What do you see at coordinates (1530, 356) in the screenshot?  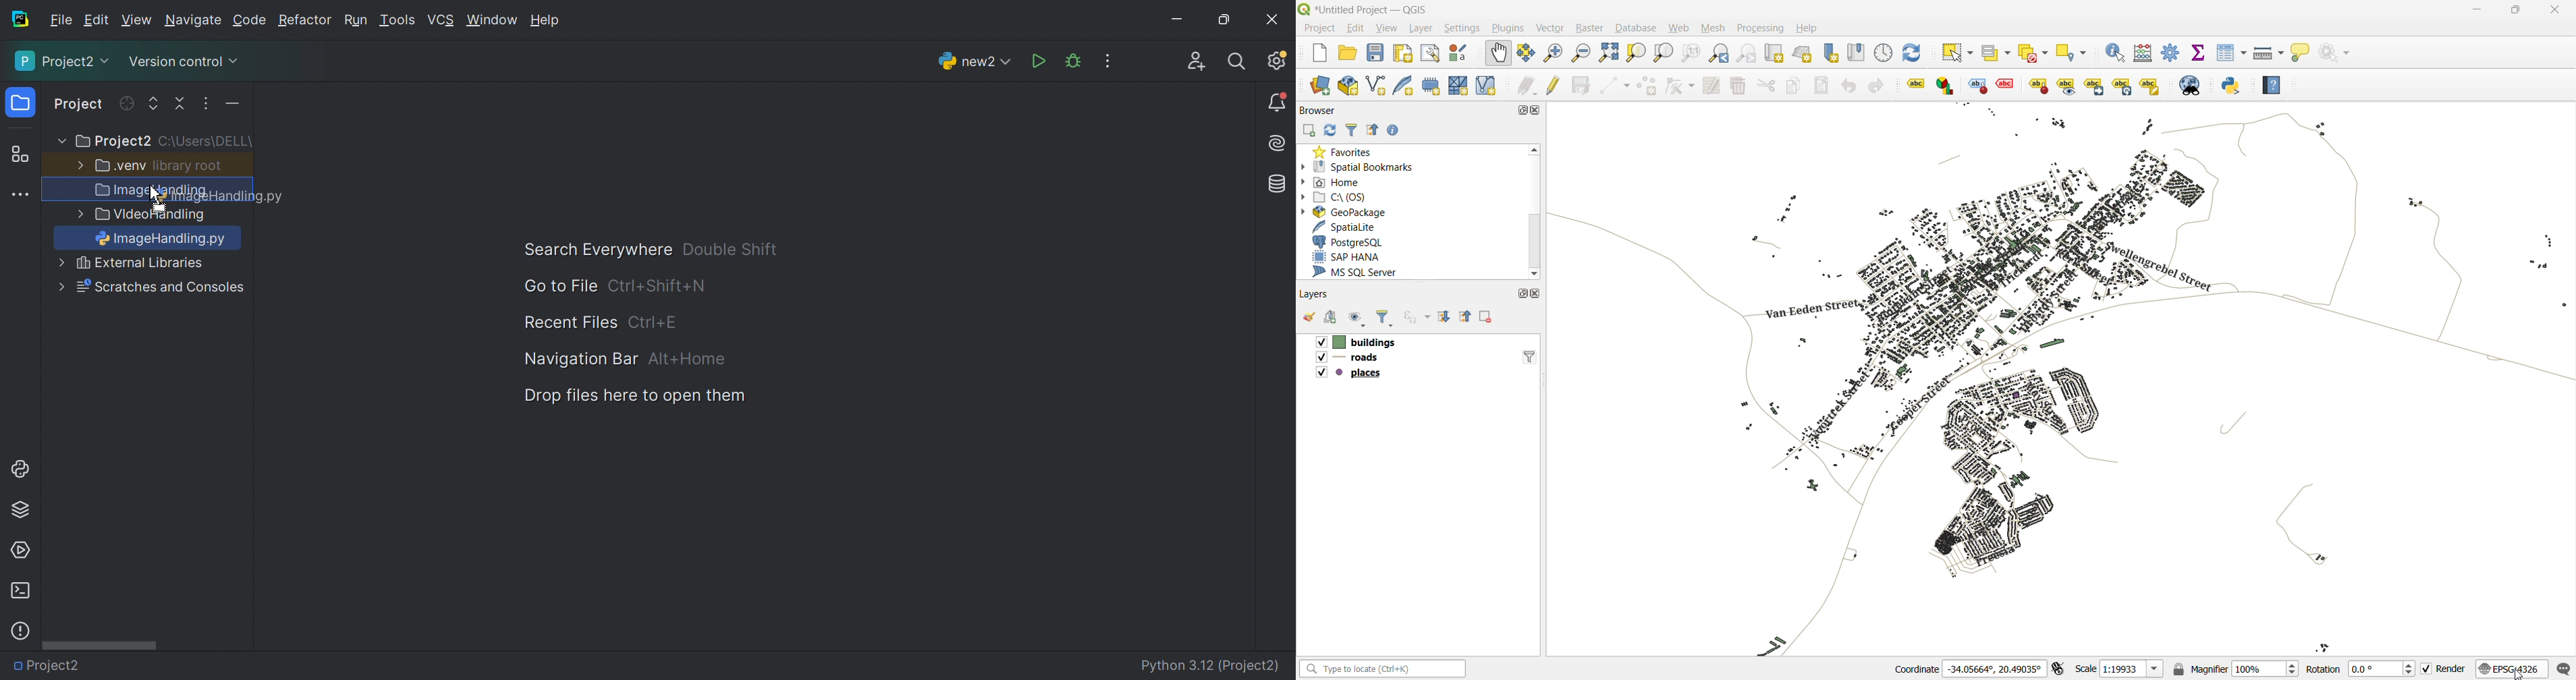 I see `filter` at bounding box center [1530, 356].